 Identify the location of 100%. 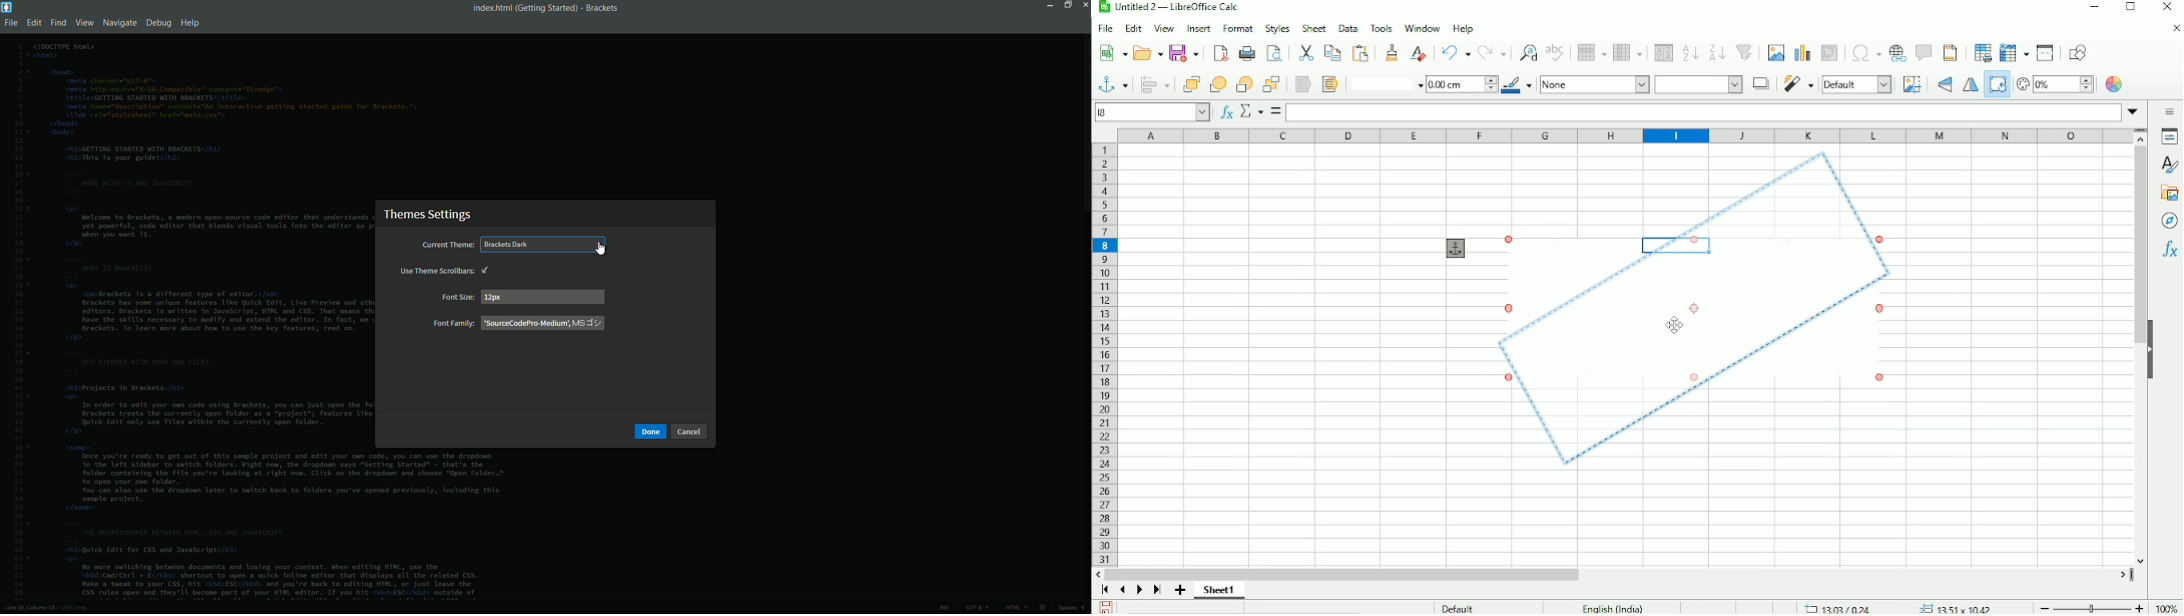
(2166, 605).